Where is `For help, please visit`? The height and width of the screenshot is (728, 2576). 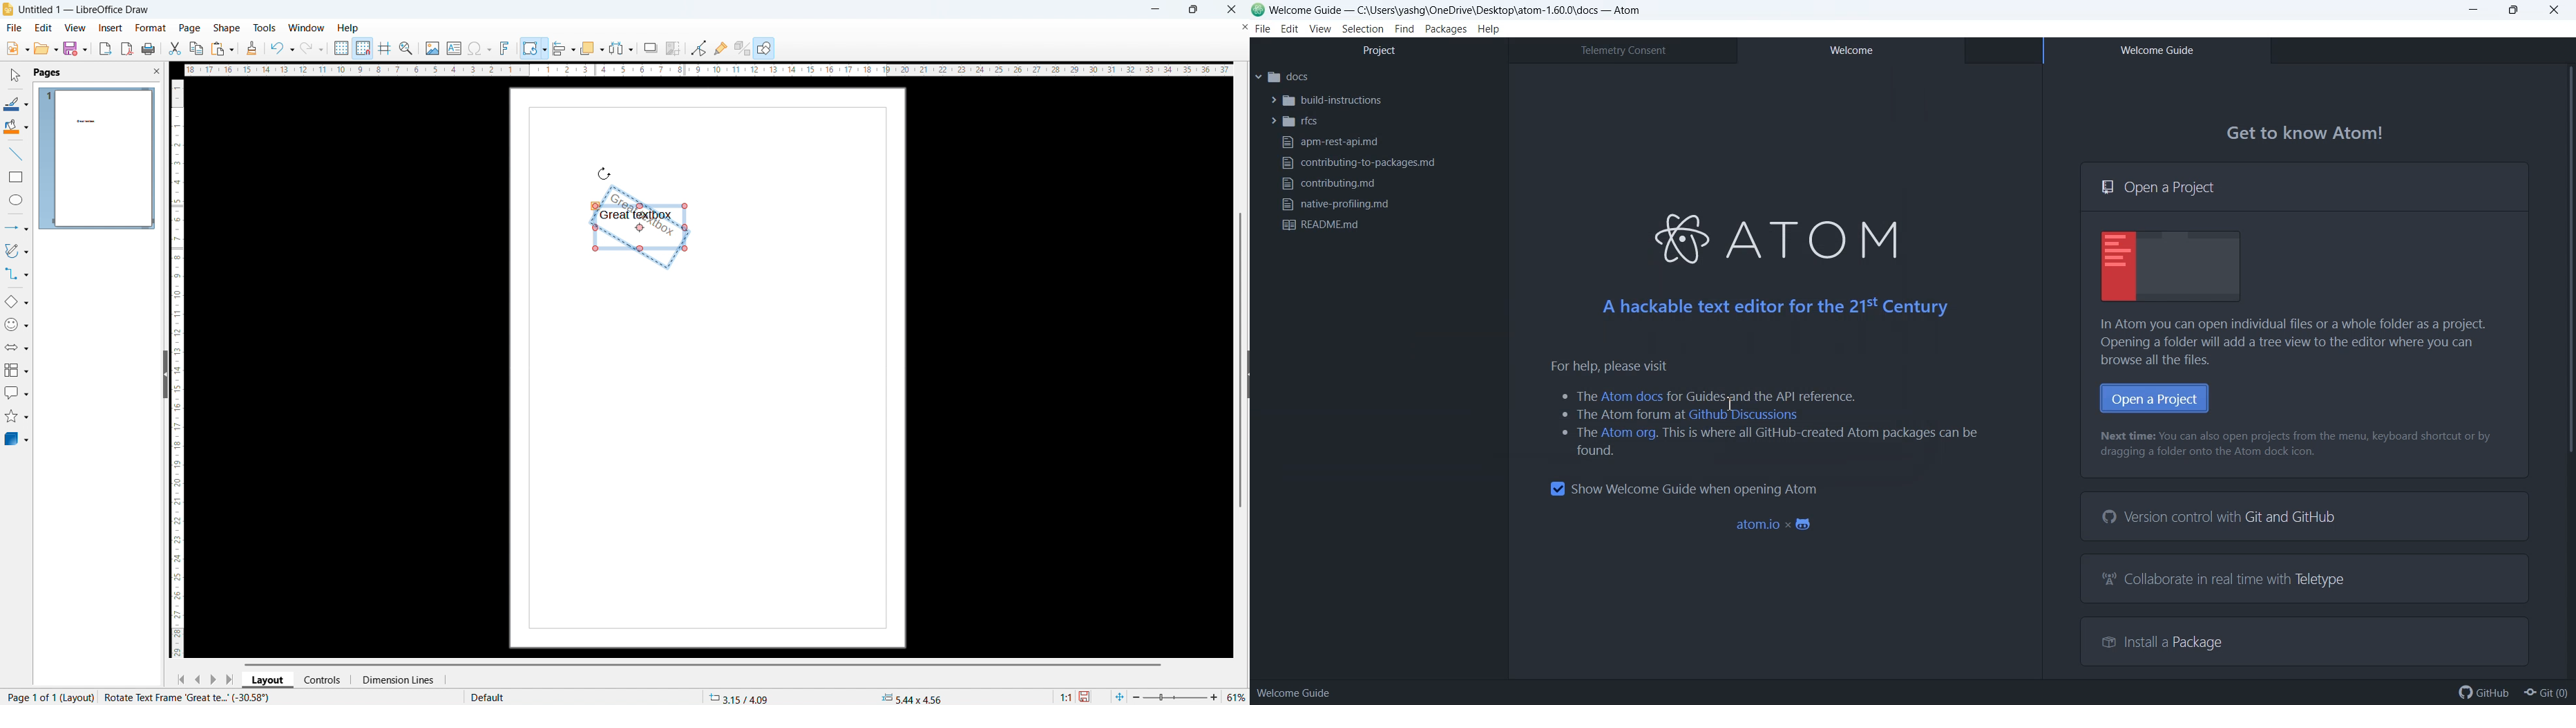 For help, please visit is located at coordinates (1600, 366).